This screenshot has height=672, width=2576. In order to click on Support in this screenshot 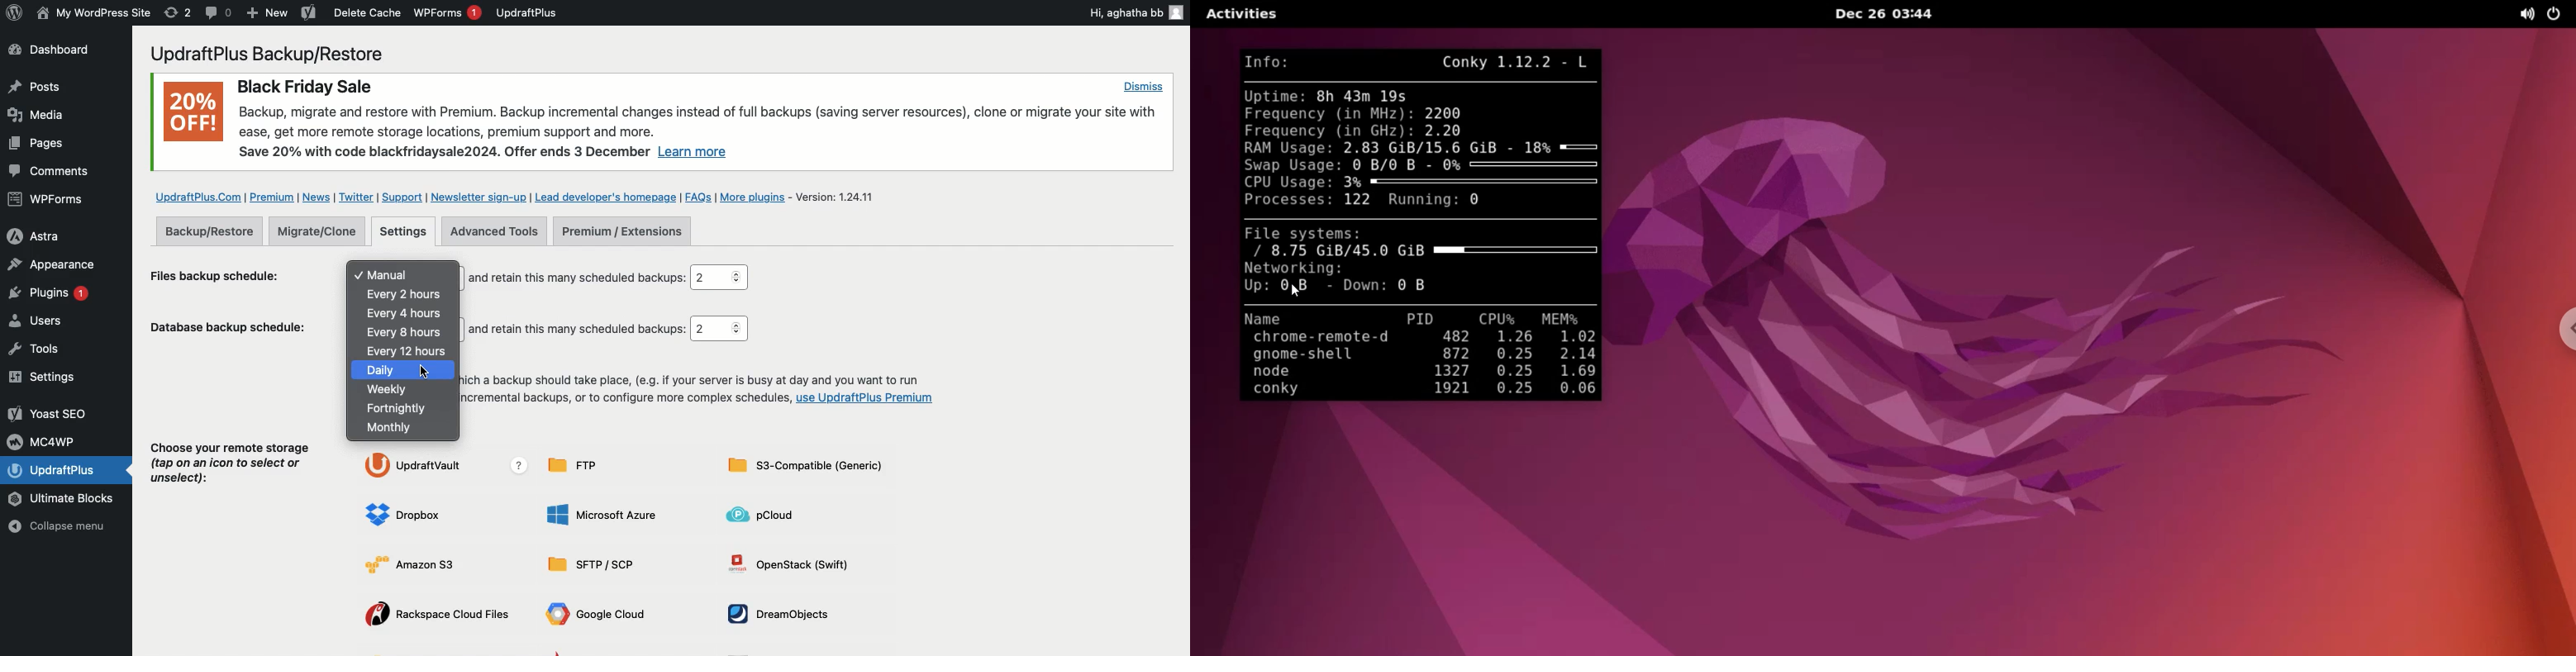, I will do `click(401, 197)`.